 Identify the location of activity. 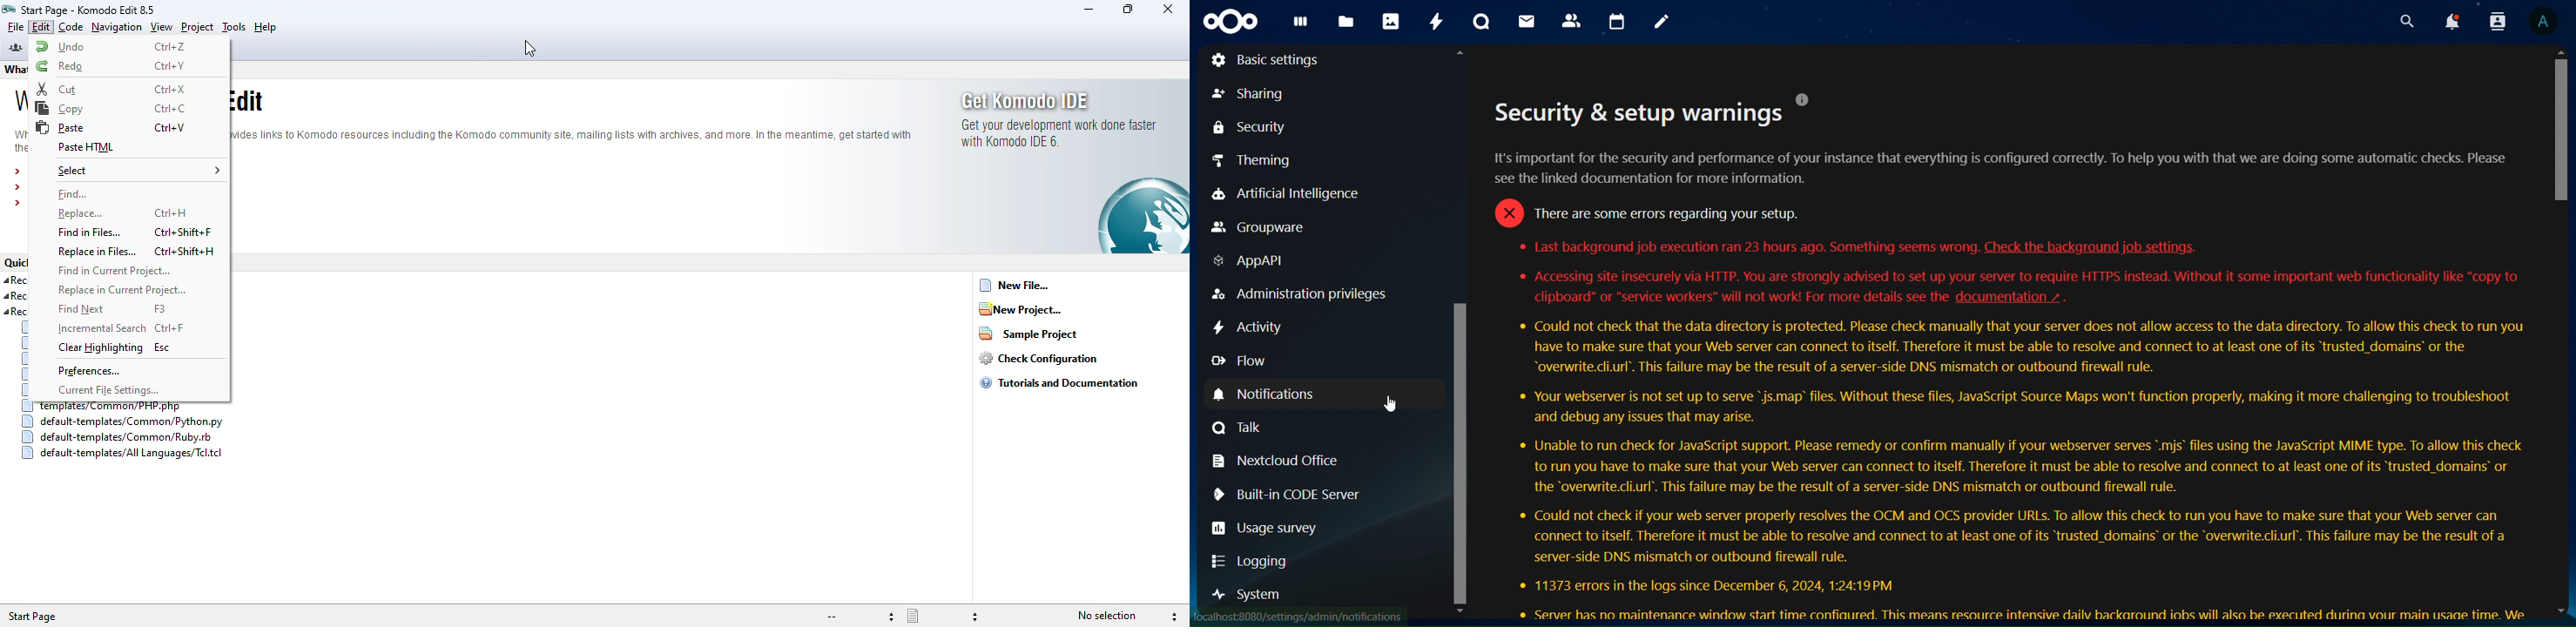
(1433, 21).